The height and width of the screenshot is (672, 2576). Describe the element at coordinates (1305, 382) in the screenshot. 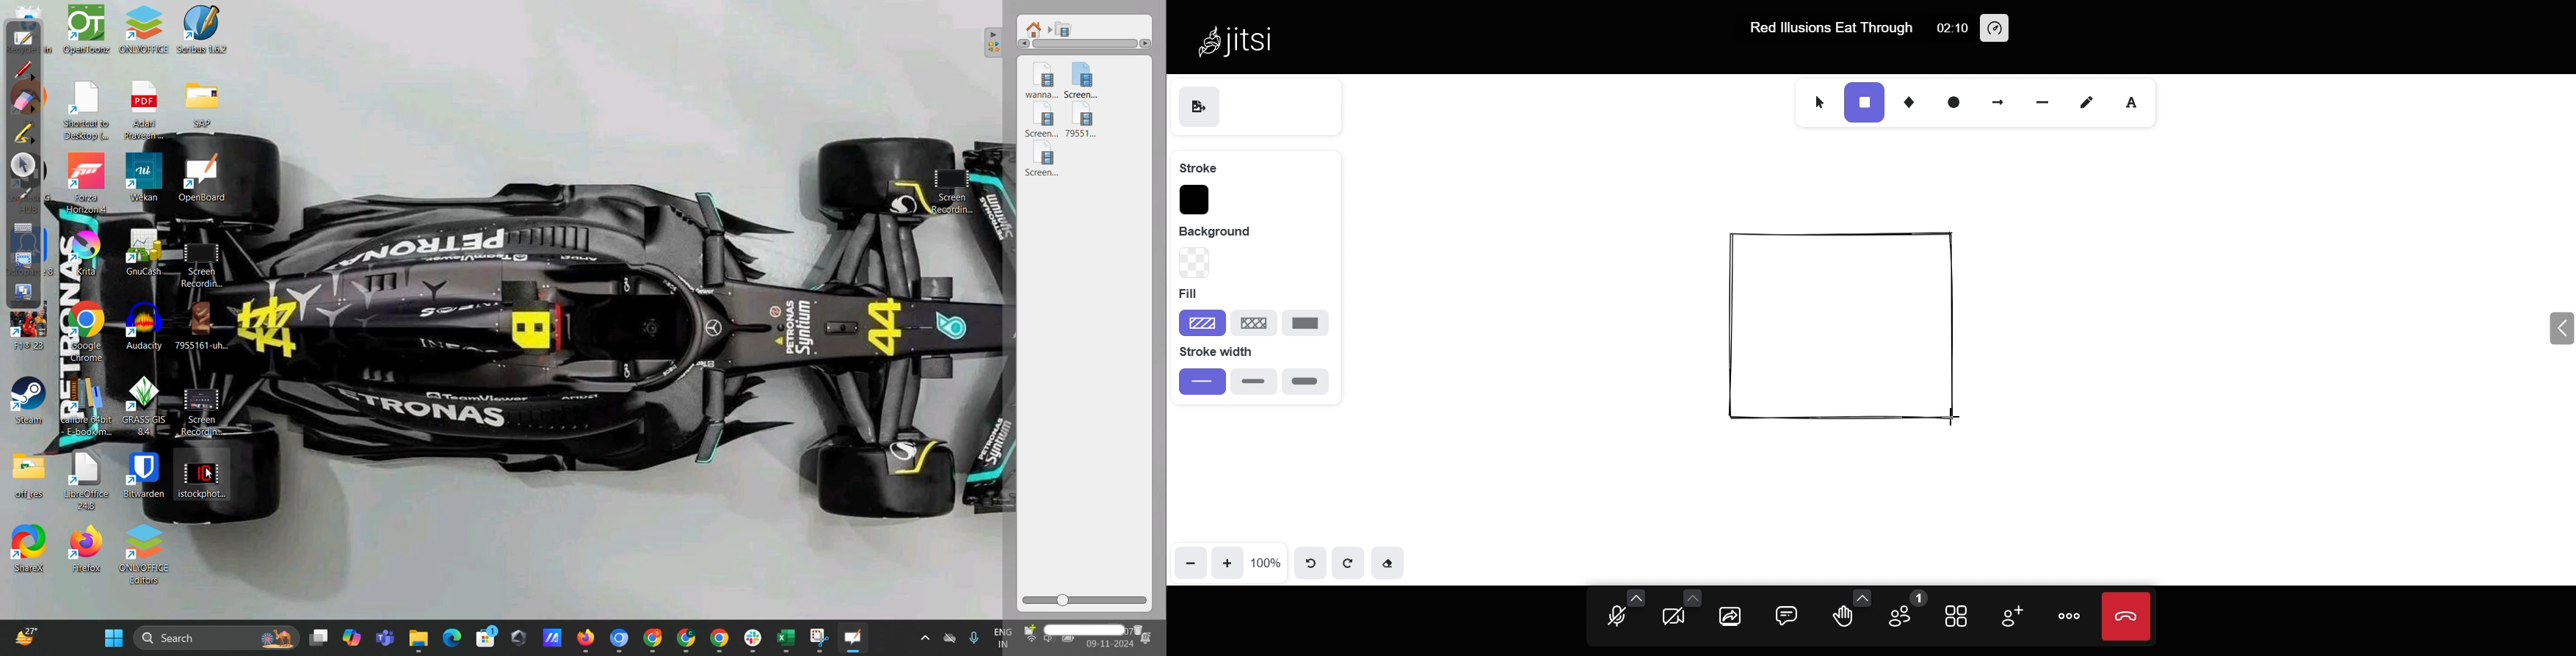

I see `extra bold ` at that location.